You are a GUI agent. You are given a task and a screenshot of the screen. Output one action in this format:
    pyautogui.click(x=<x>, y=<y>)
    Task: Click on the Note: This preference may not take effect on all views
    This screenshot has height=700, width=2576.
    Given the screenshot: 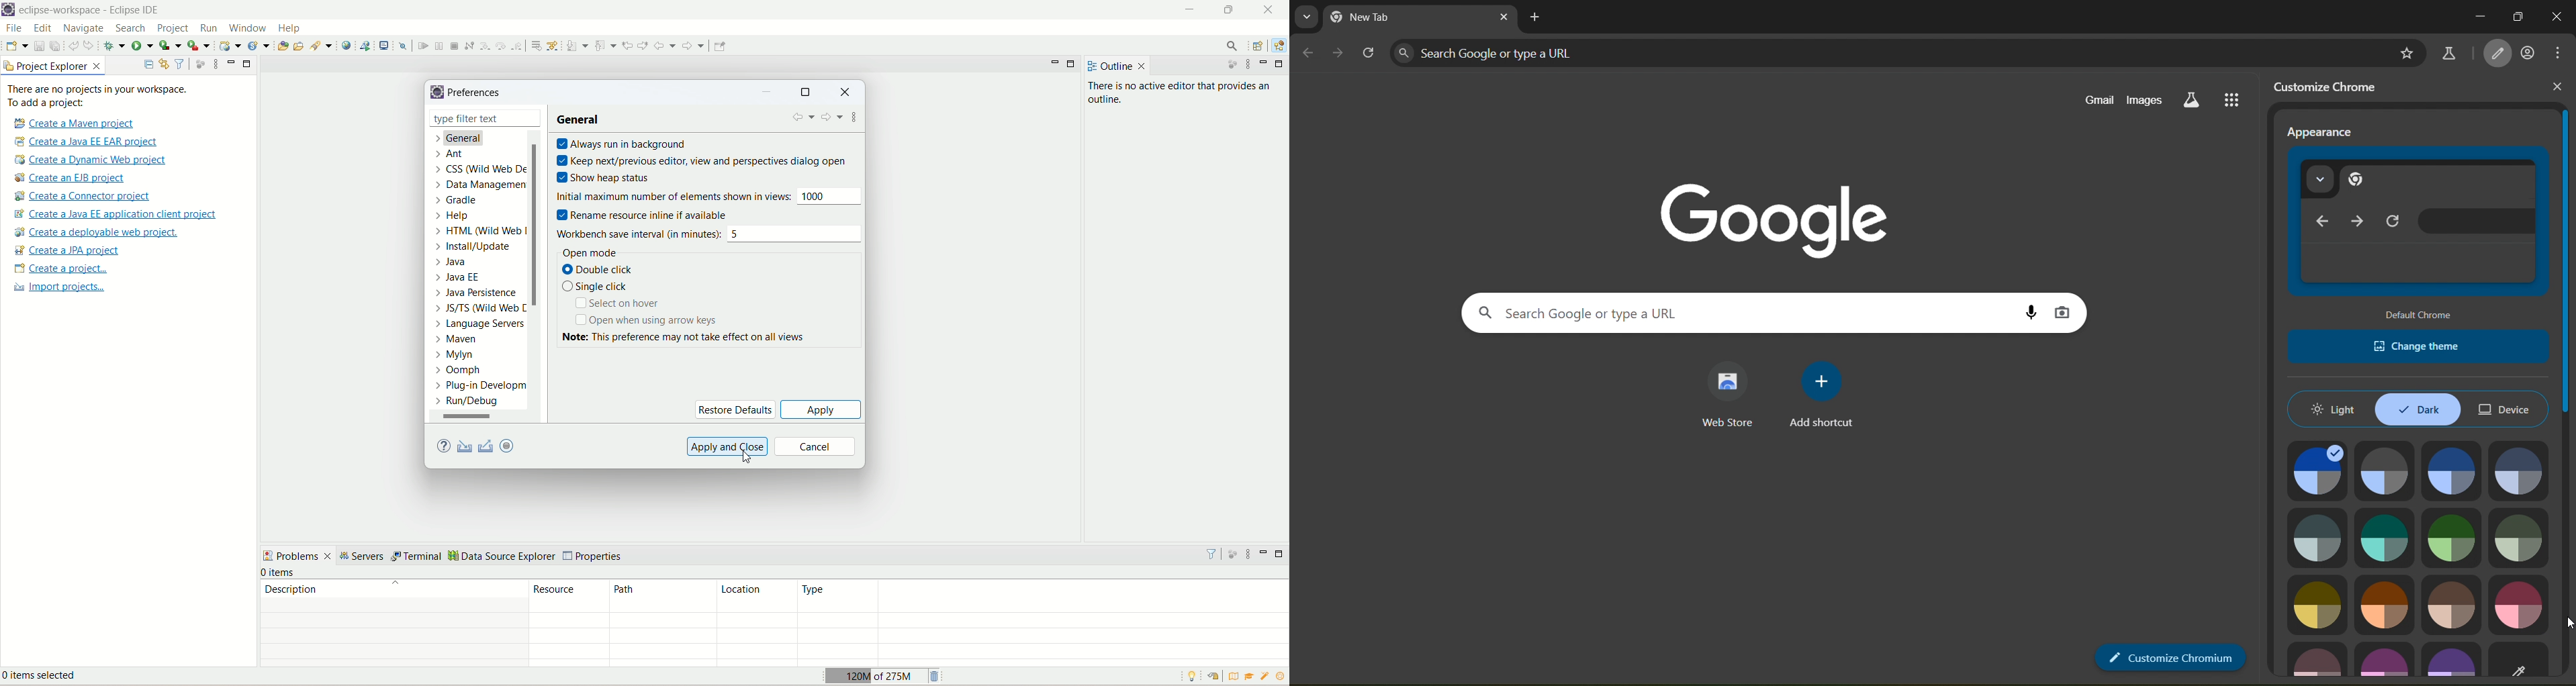 What is the action you would take?
    pyautogui.click(x=699, y=337)
    